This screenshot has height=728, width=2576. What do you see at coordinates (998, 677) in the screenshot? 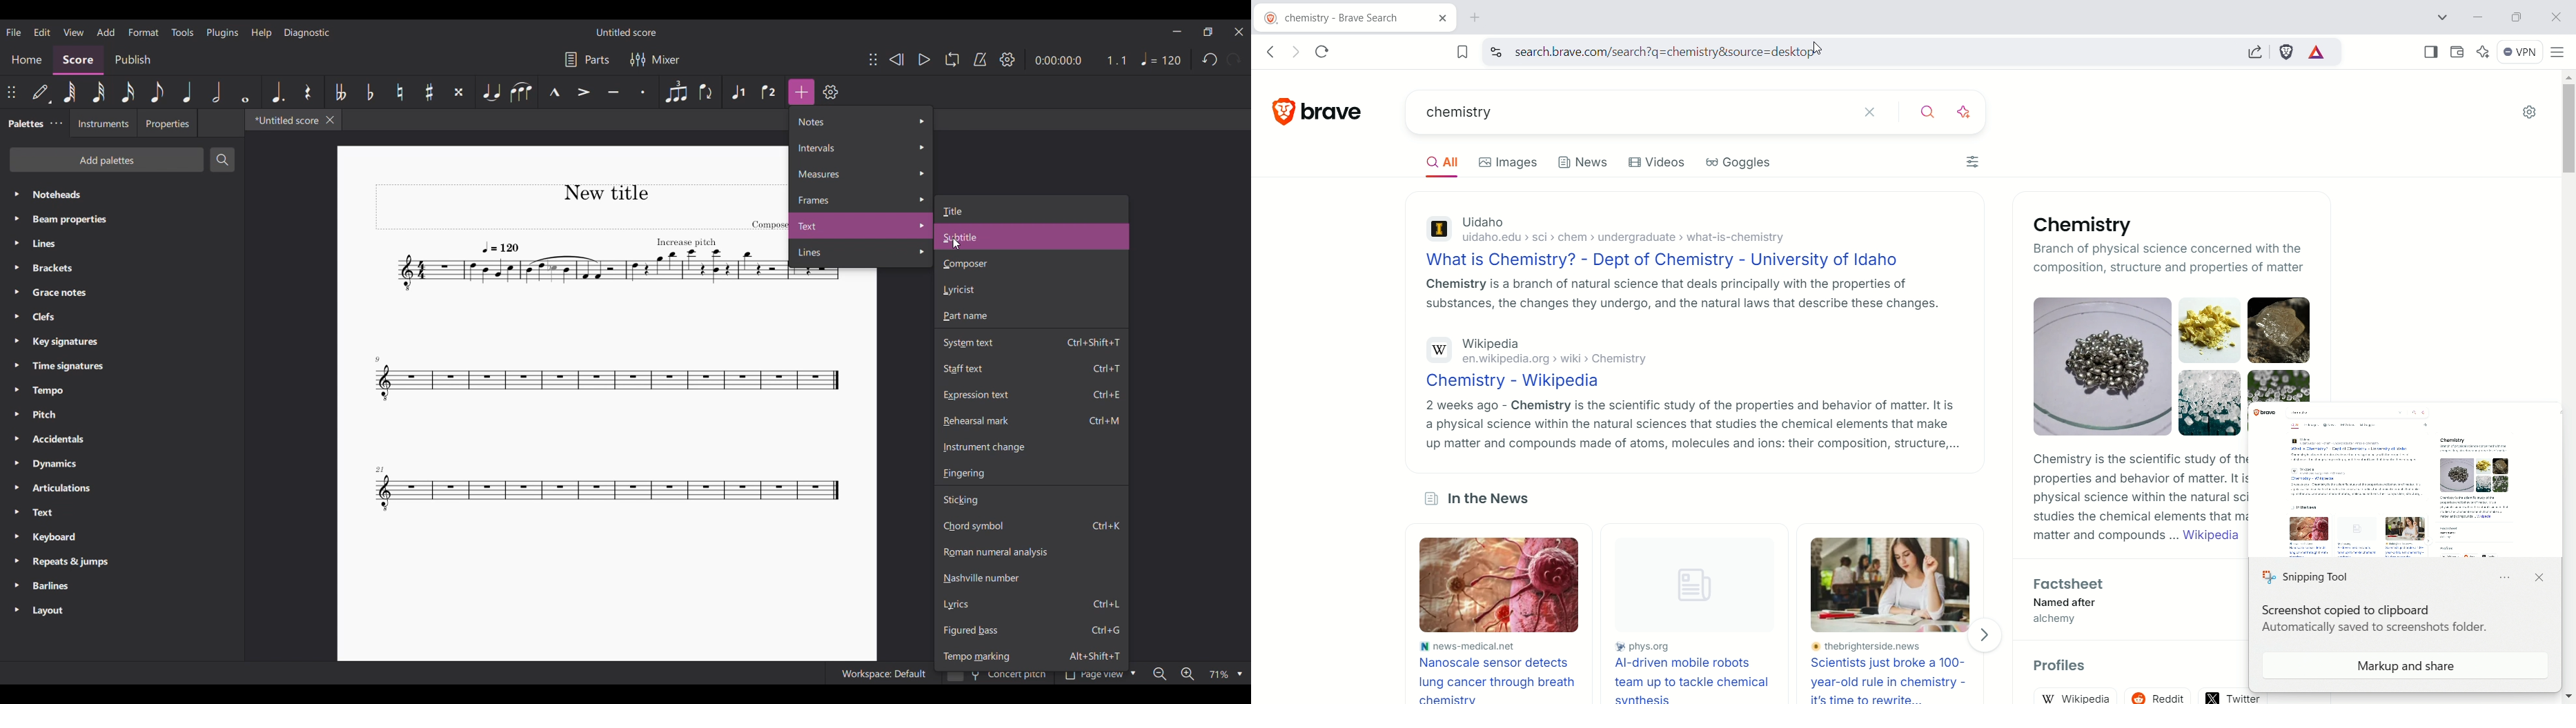
I see `Concert pitch toggle` at bounding box center [998, 677].